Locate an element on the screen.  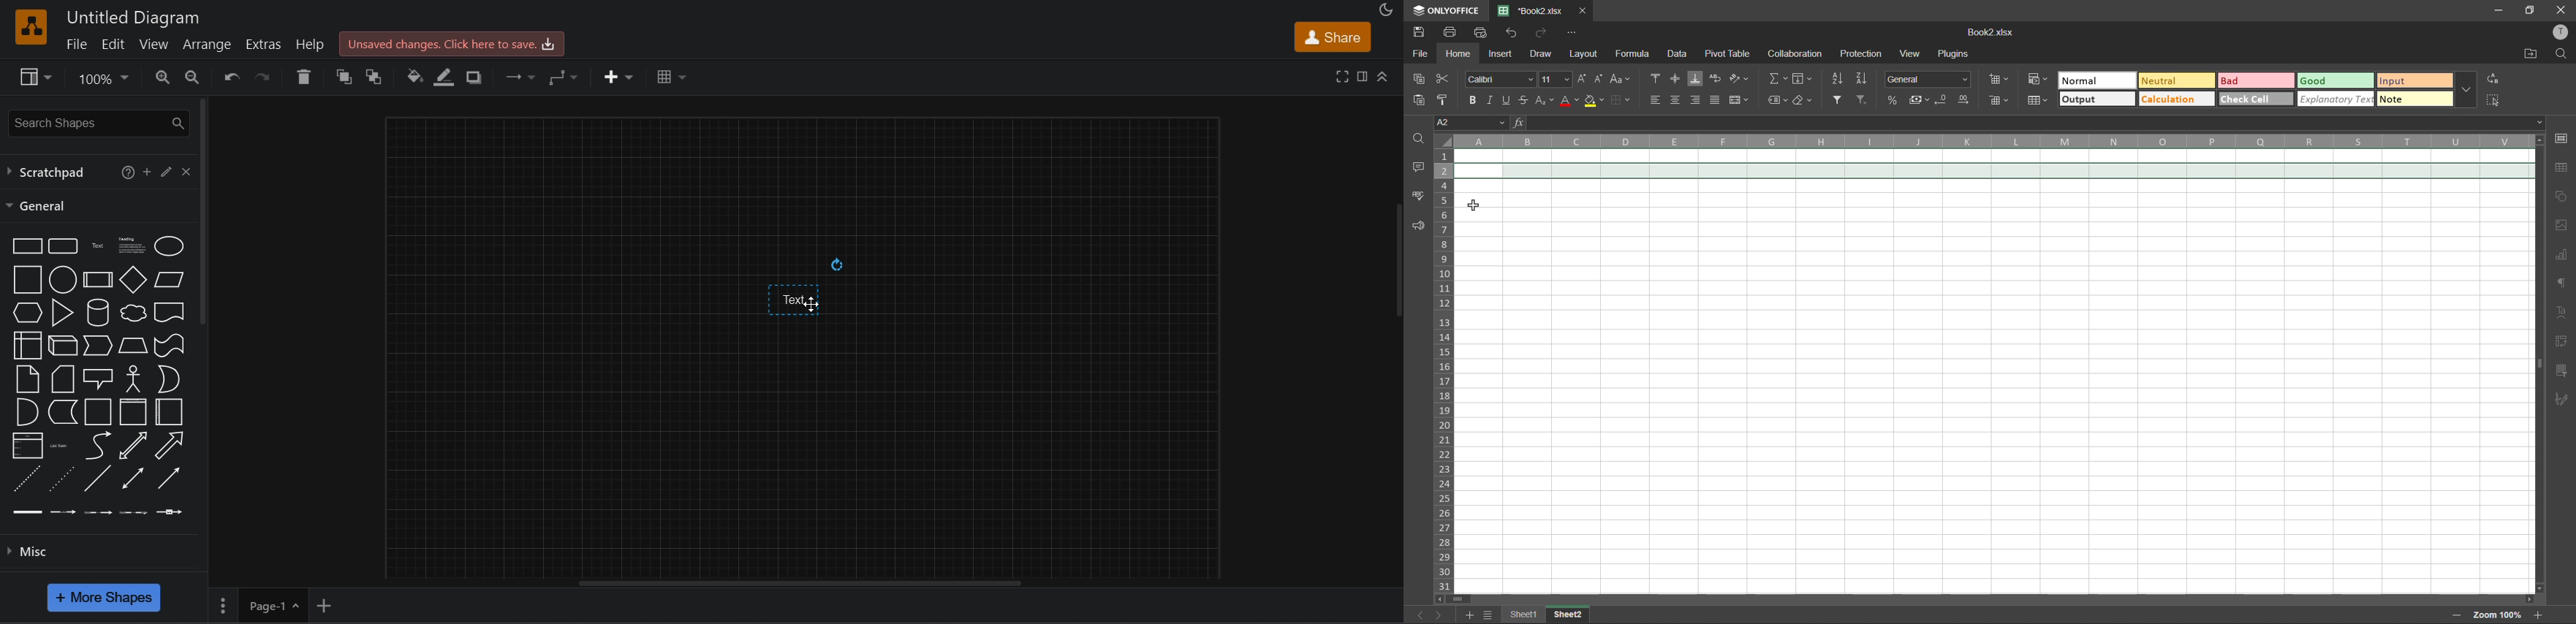
strikethrough is located at coordinates (1524, 98).